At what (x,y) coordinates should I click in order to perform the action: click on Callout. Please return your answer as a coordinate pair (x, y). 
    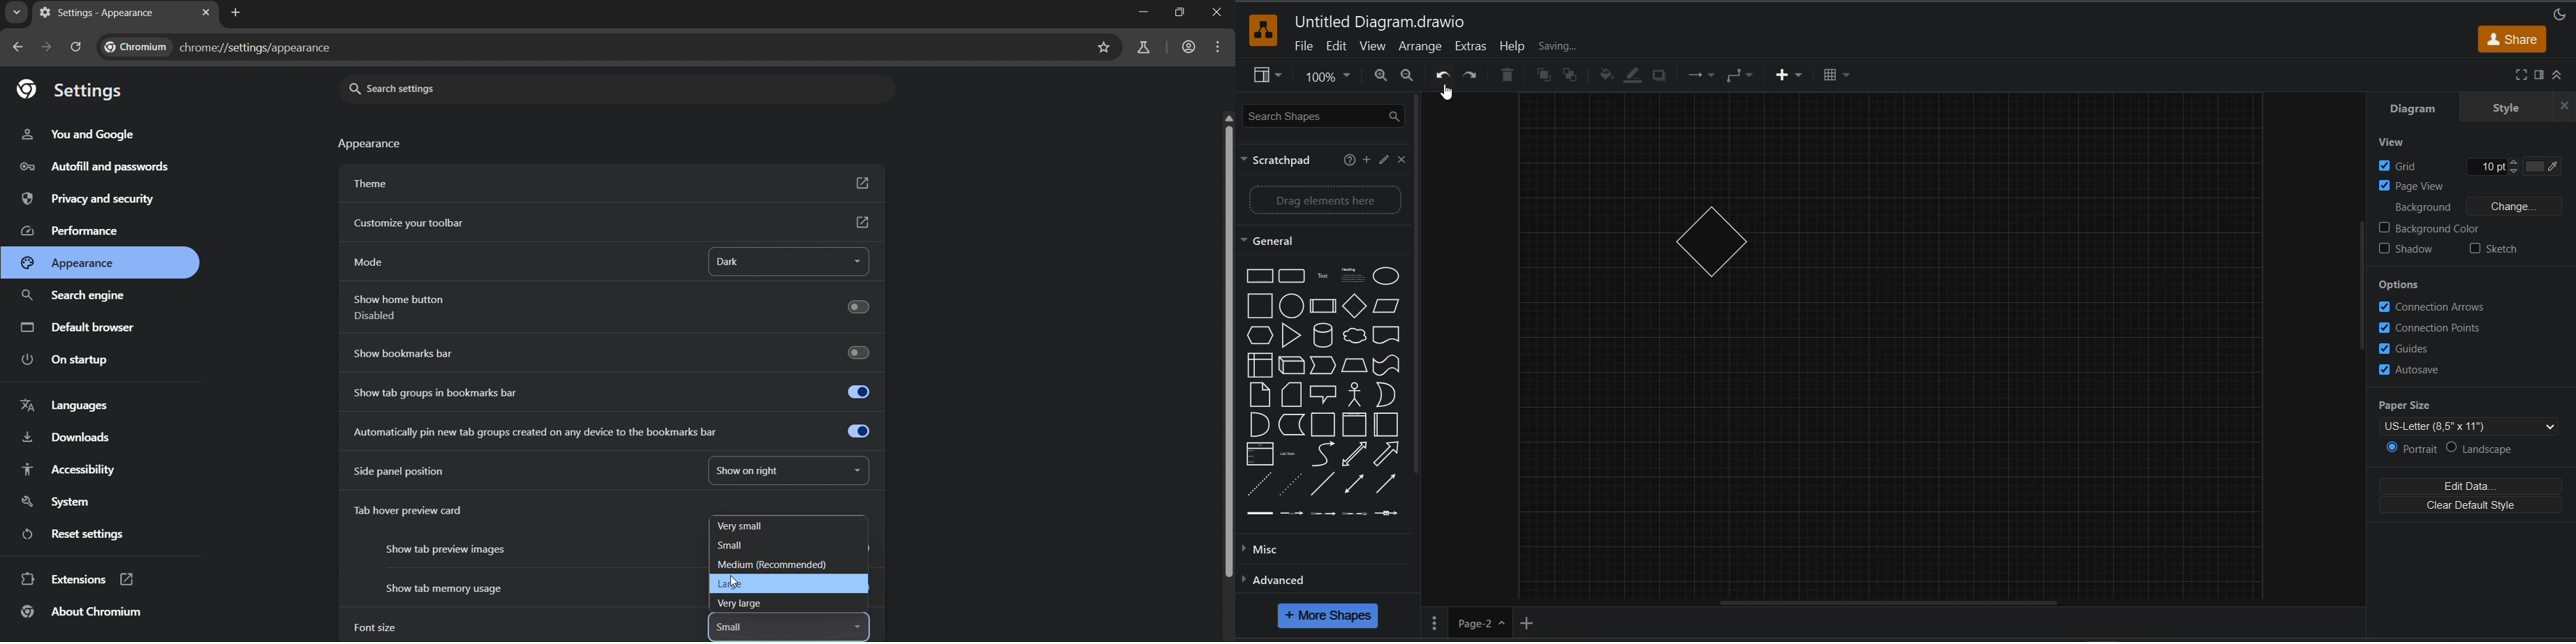
    Looking at the image, I should click on (1323, 394).